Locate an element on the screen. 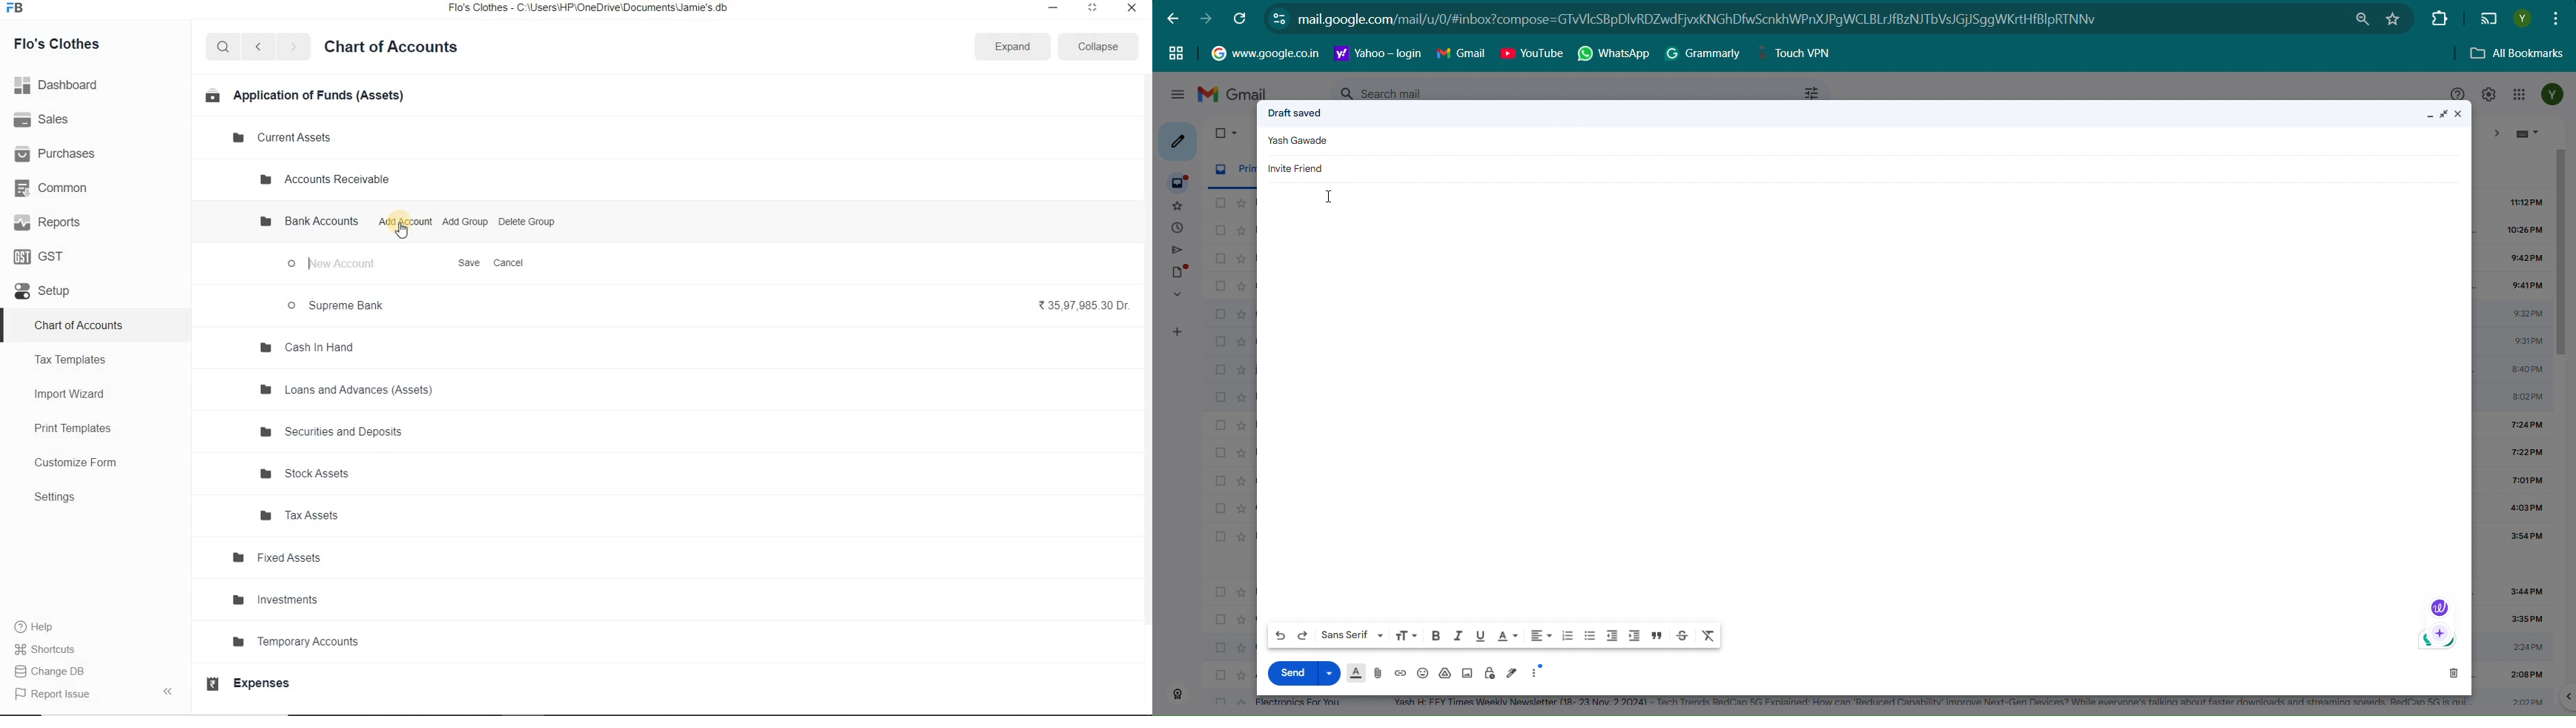 The height and width of the screenshot is (728, 2576). Delete Group is located at coordinates (528, 222).